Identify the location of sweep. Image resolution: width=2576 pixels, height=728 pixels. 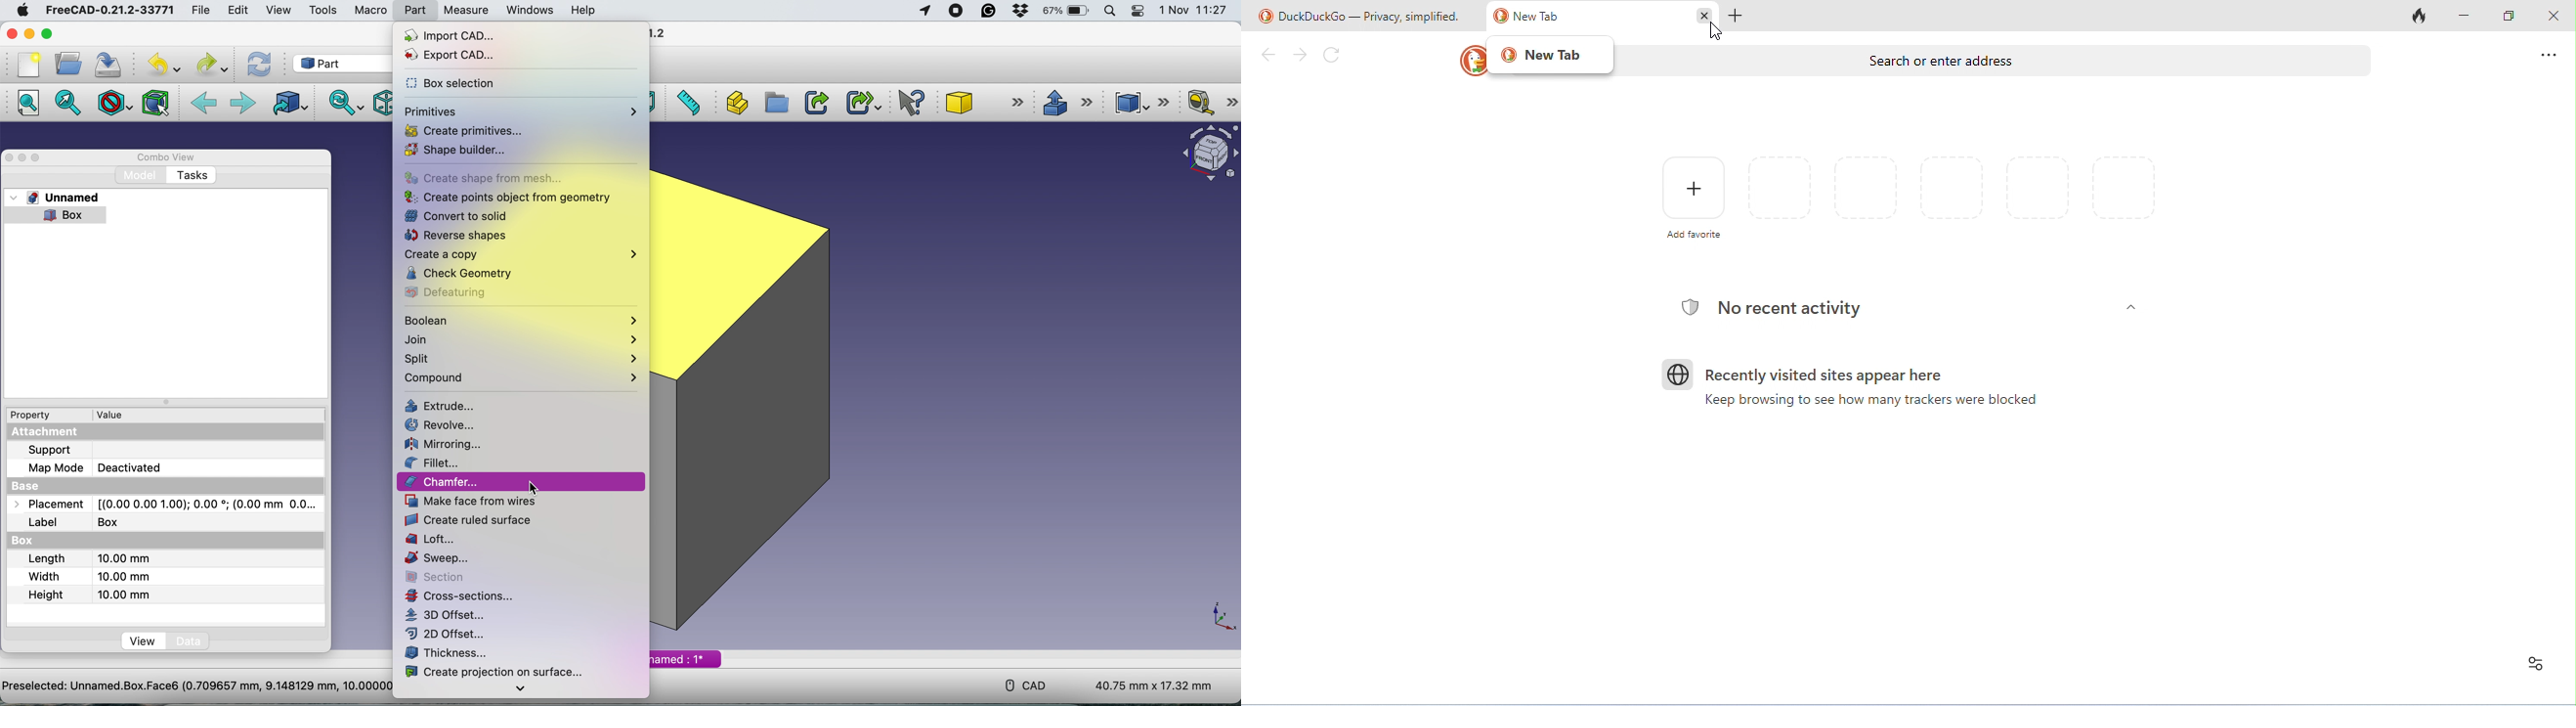
(442, 558).